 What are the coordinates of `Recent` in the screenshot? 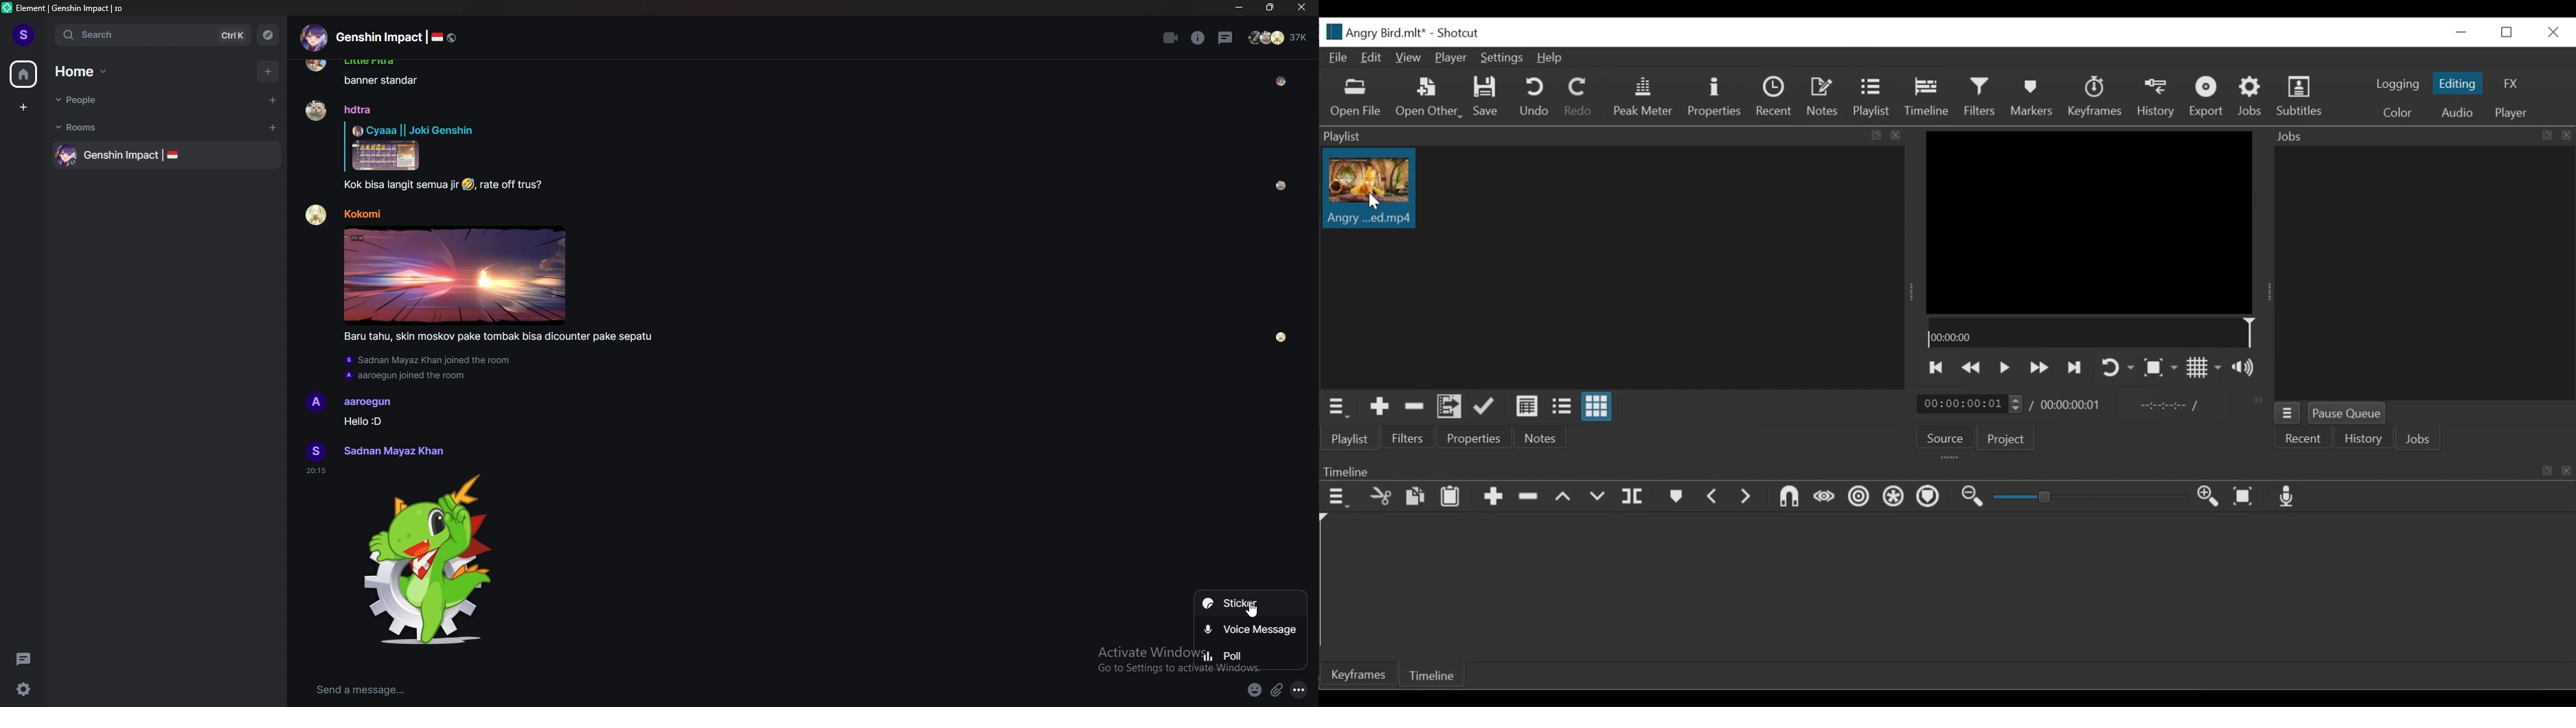 It's located at (2302, 438).